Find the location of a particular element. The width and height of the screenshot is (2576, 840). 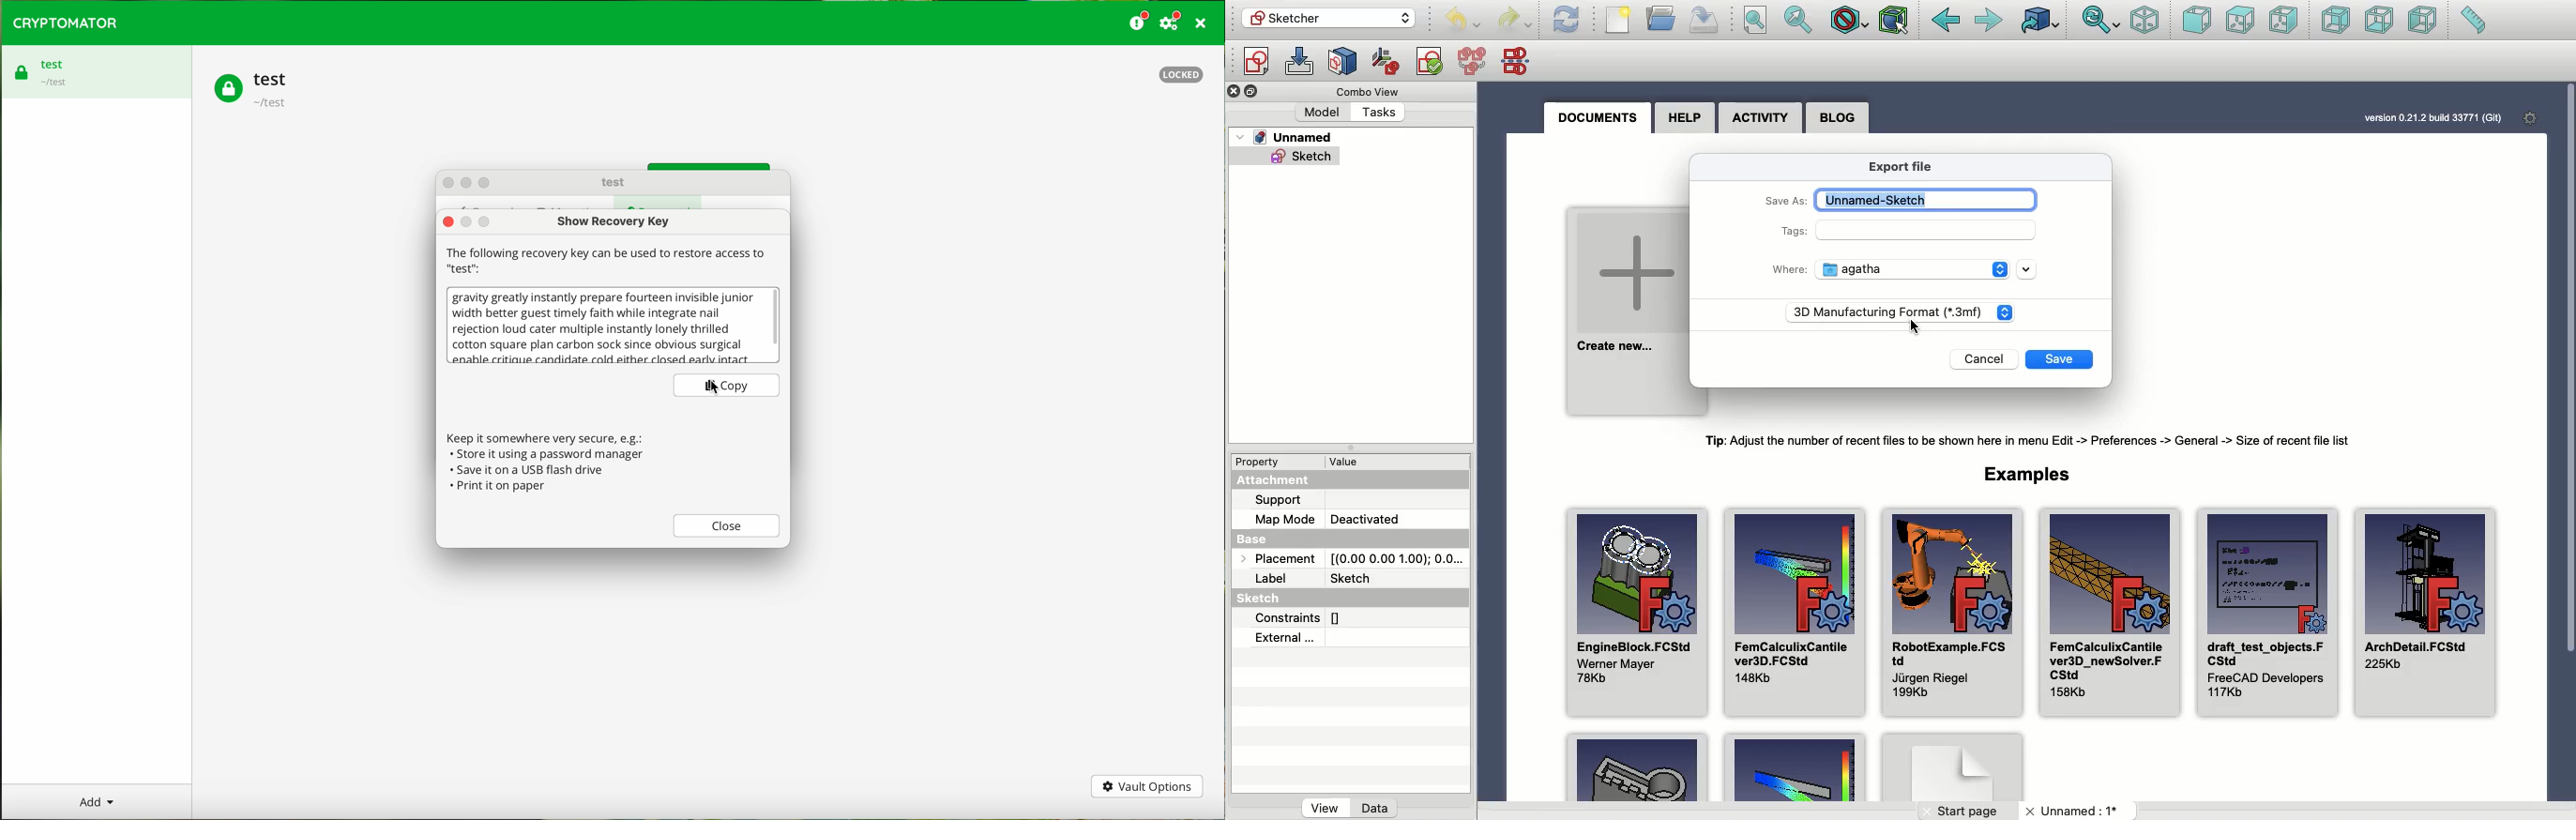

Example 3 is located at coordinates (1954, 767).